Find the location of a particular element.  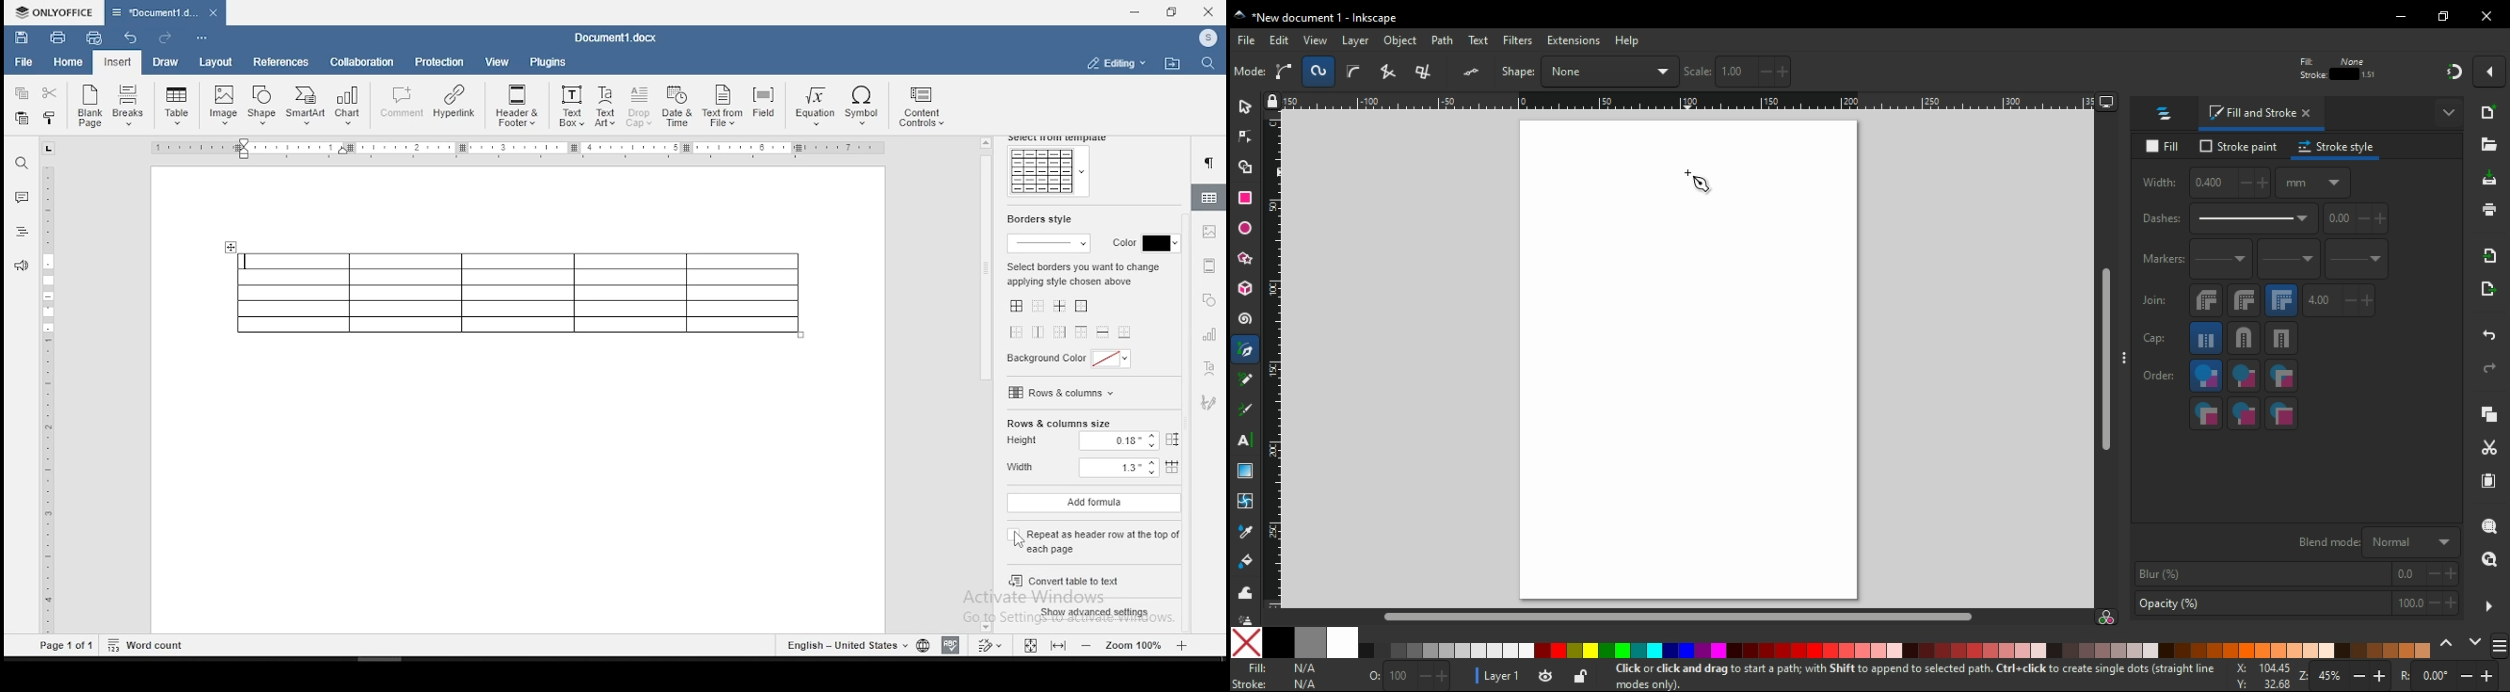

text tool is located at coordinates (1245, 440).